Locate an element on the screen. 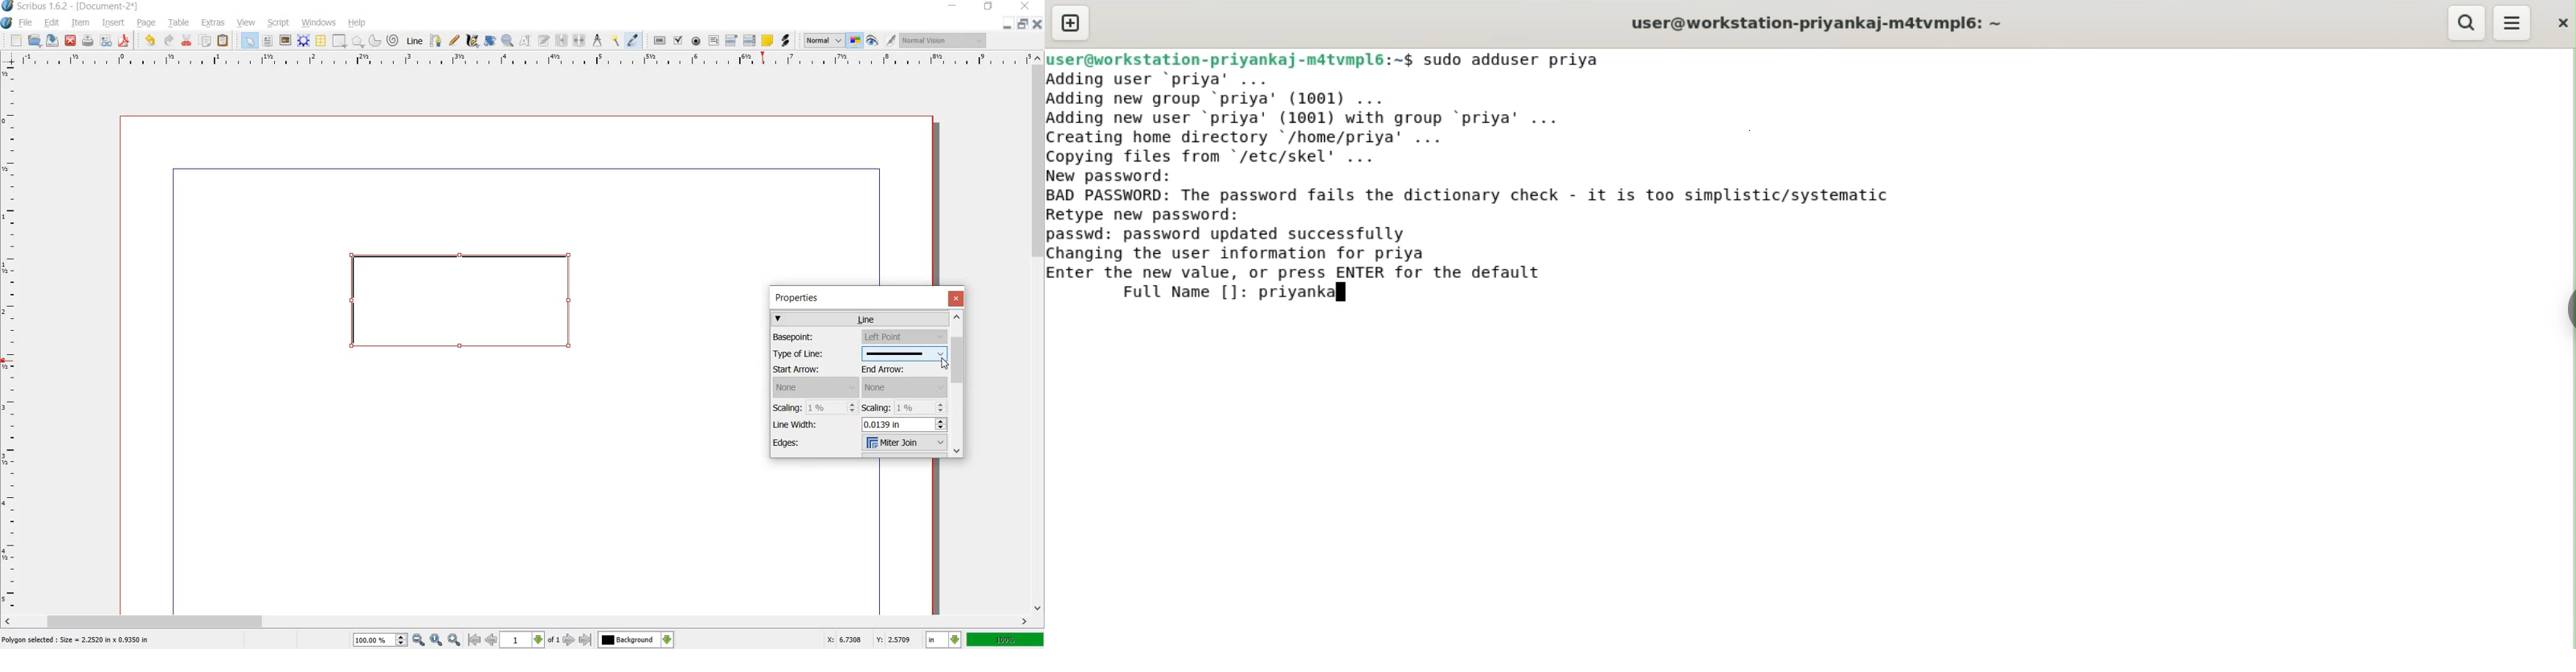  PDF RADIO BUTTON is located at coordinates (696, 41).